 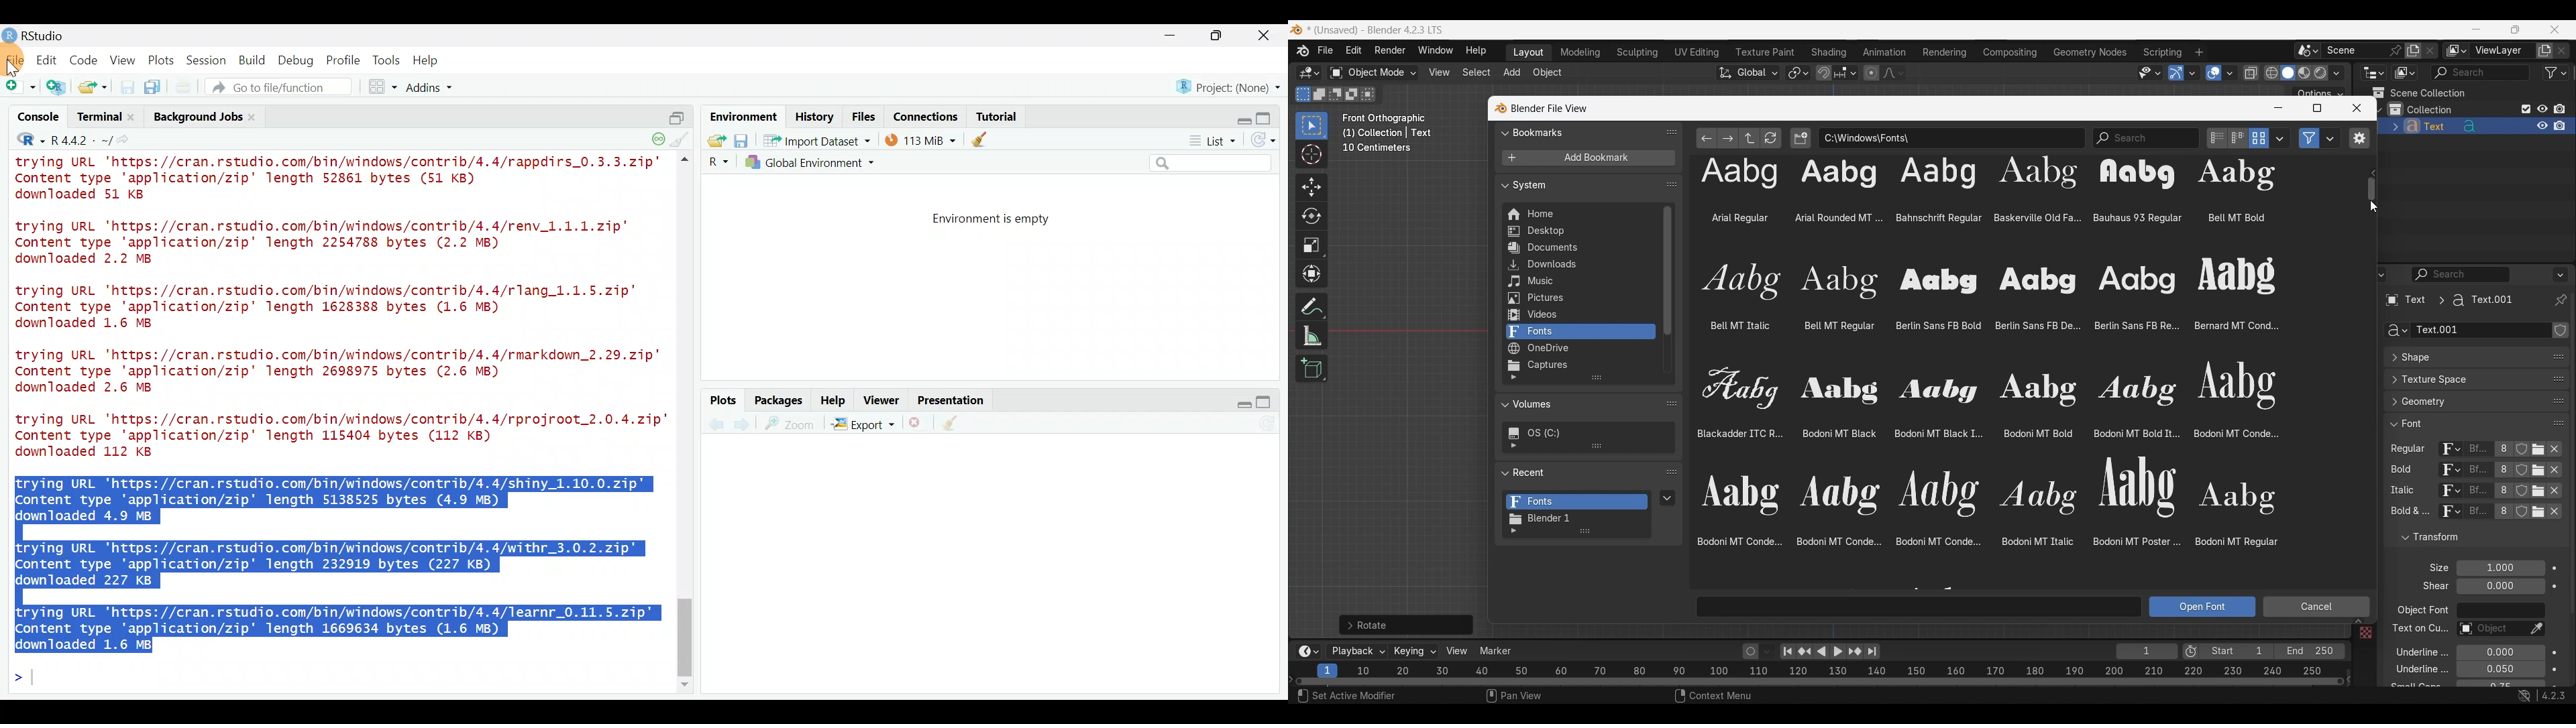 What do you see at coordinates (427, 60) in the screenshot?
I see `Help` at bounding box center [427, 60].